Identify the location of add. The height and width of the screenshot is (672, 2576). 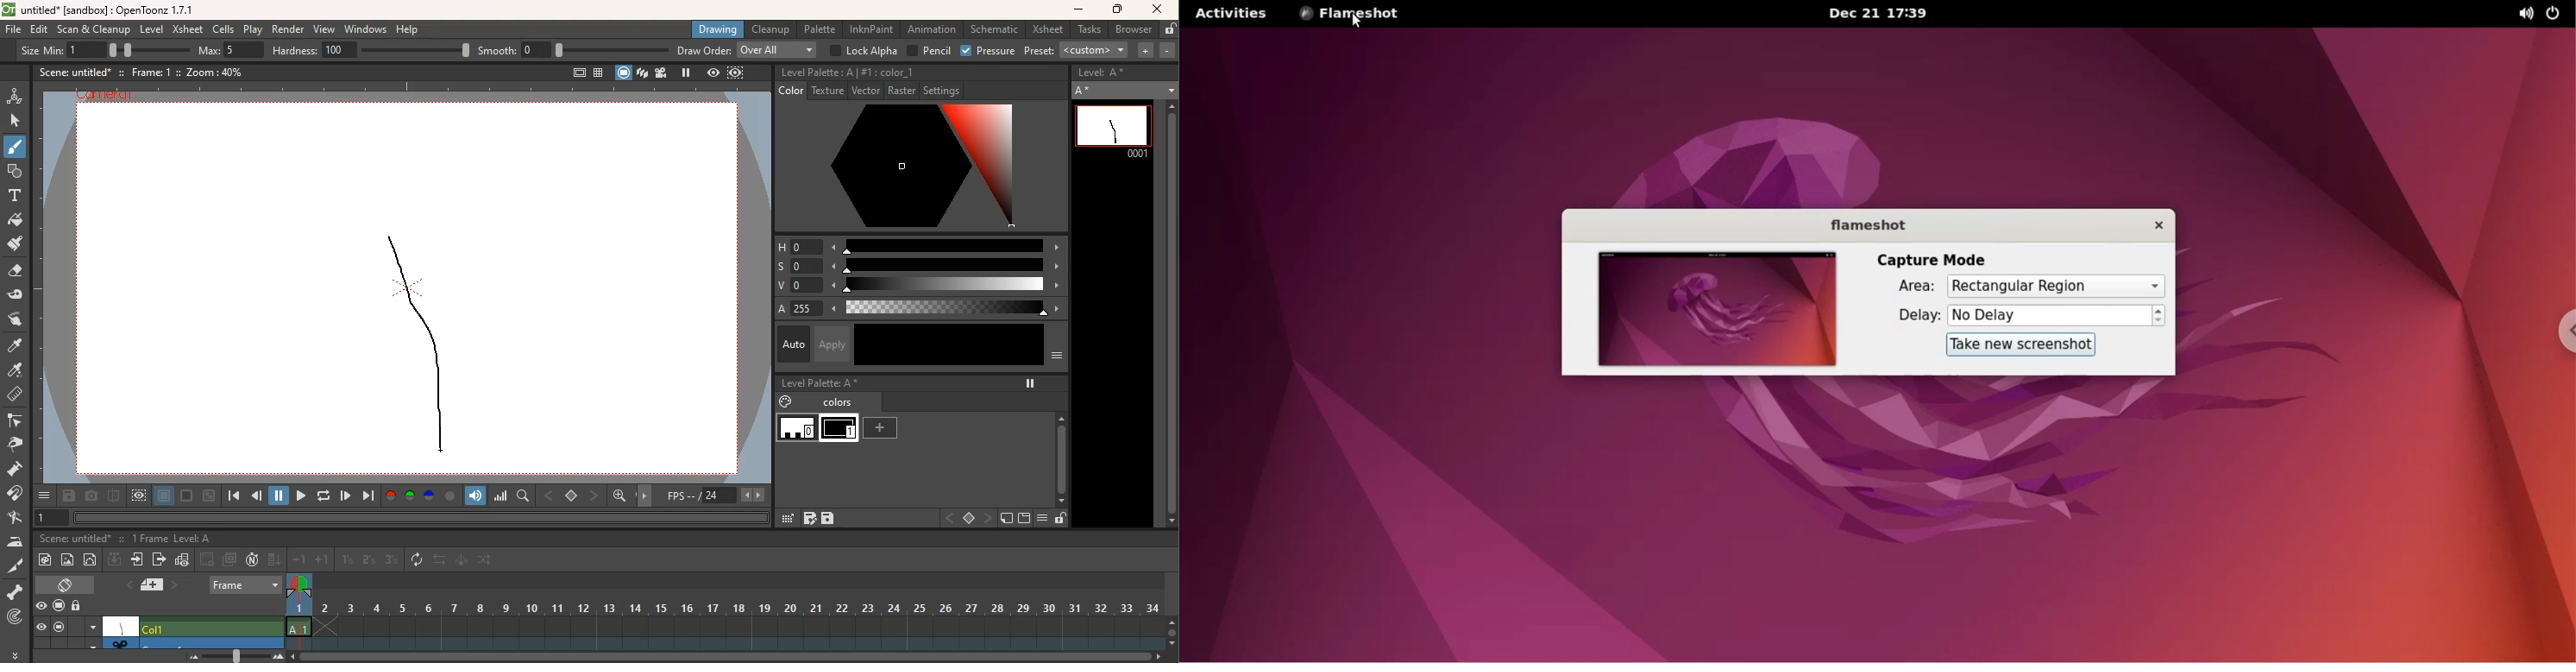
(883, 427).